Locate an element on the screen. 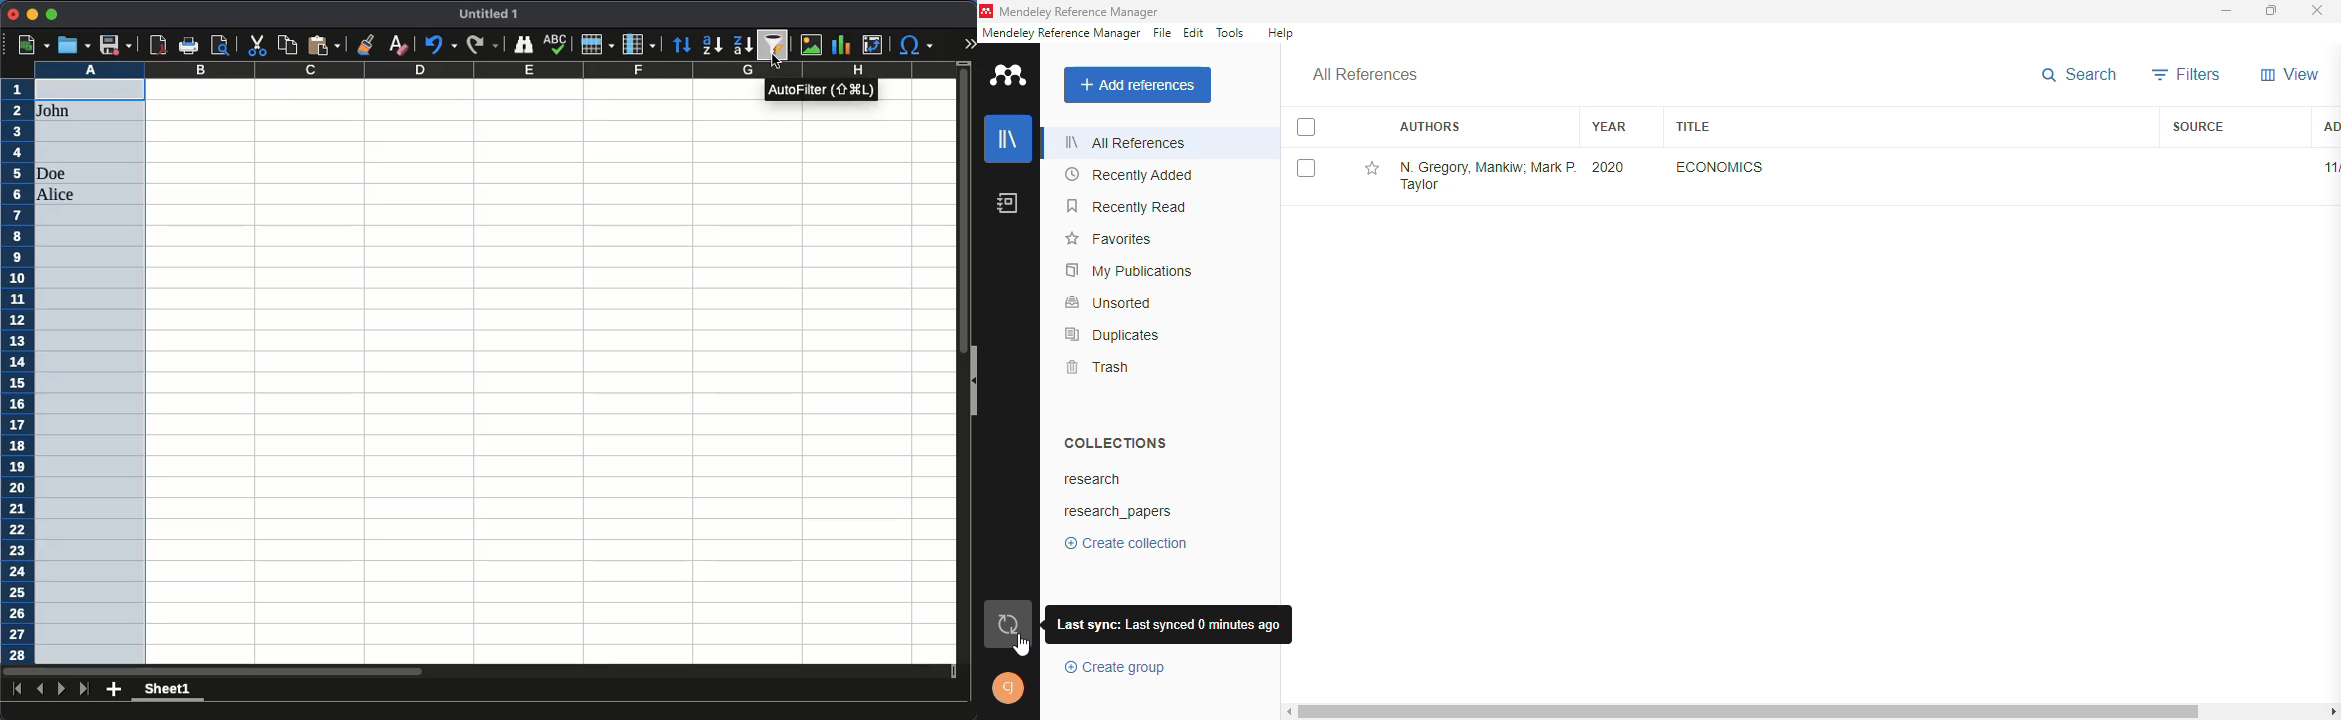 The width and height of the screenshot is (2352, 728). last sync: last synced 0 minutes ago is located at coordinates (1167, 624).